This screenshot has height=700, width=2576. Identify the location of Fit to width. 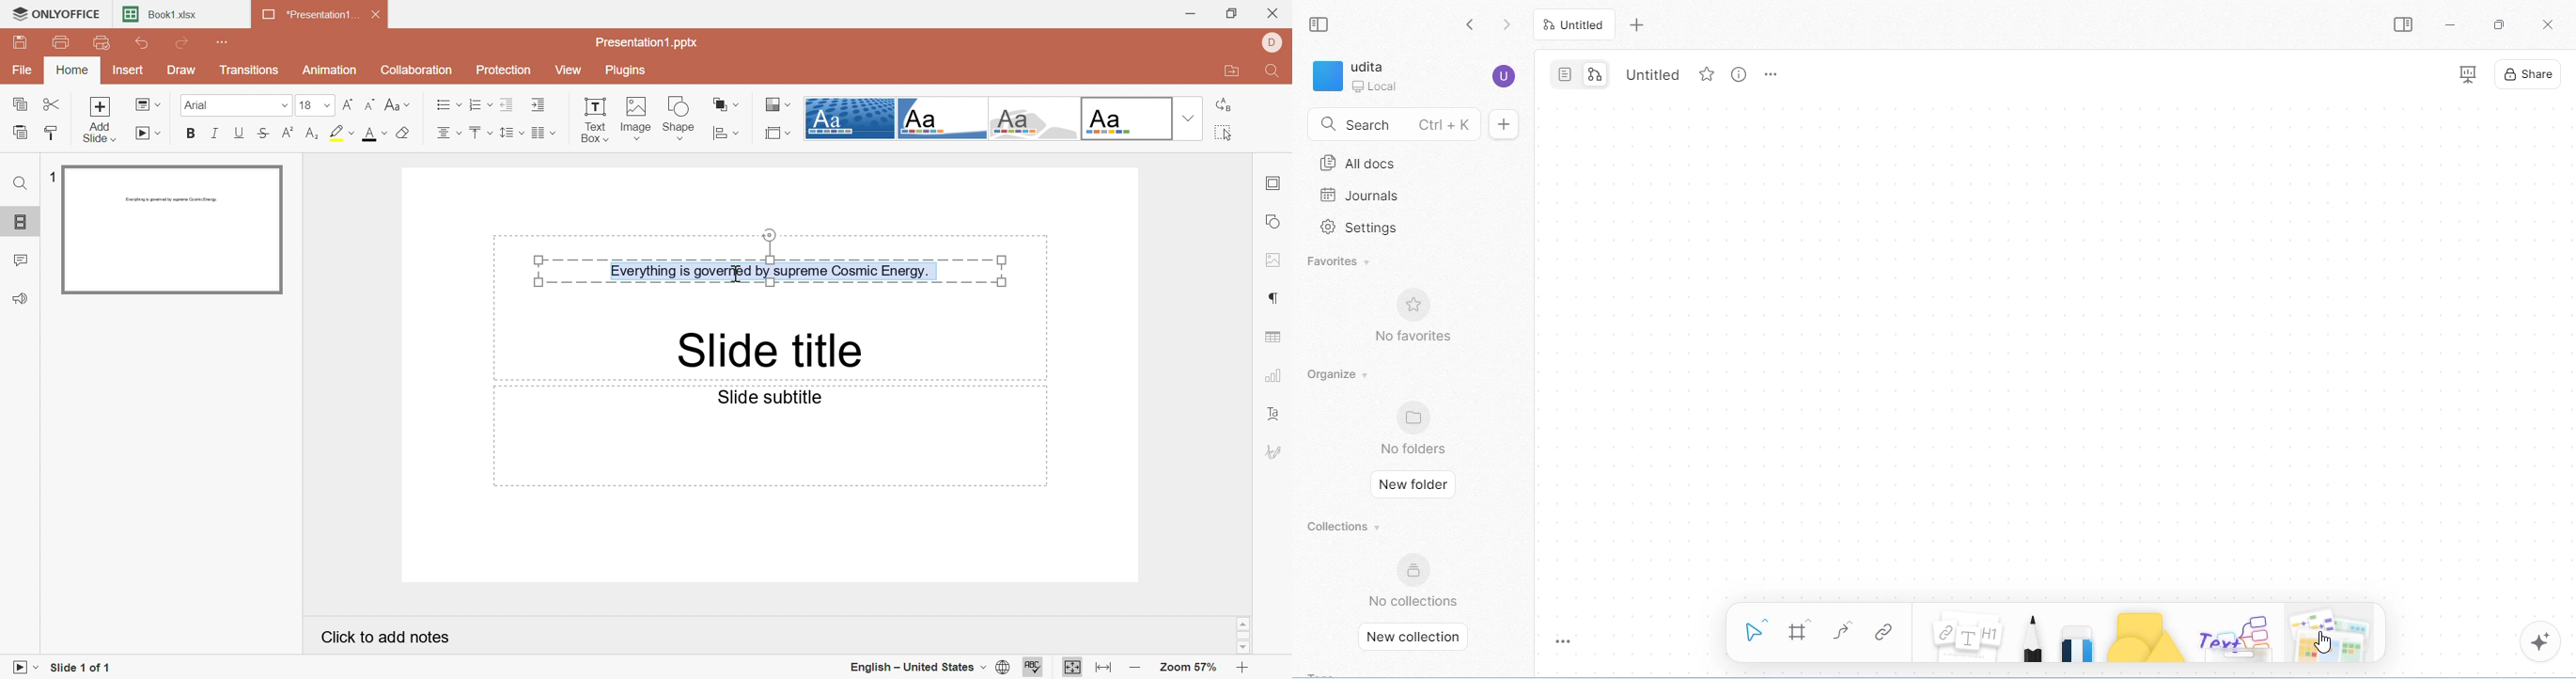
(1102, 668).